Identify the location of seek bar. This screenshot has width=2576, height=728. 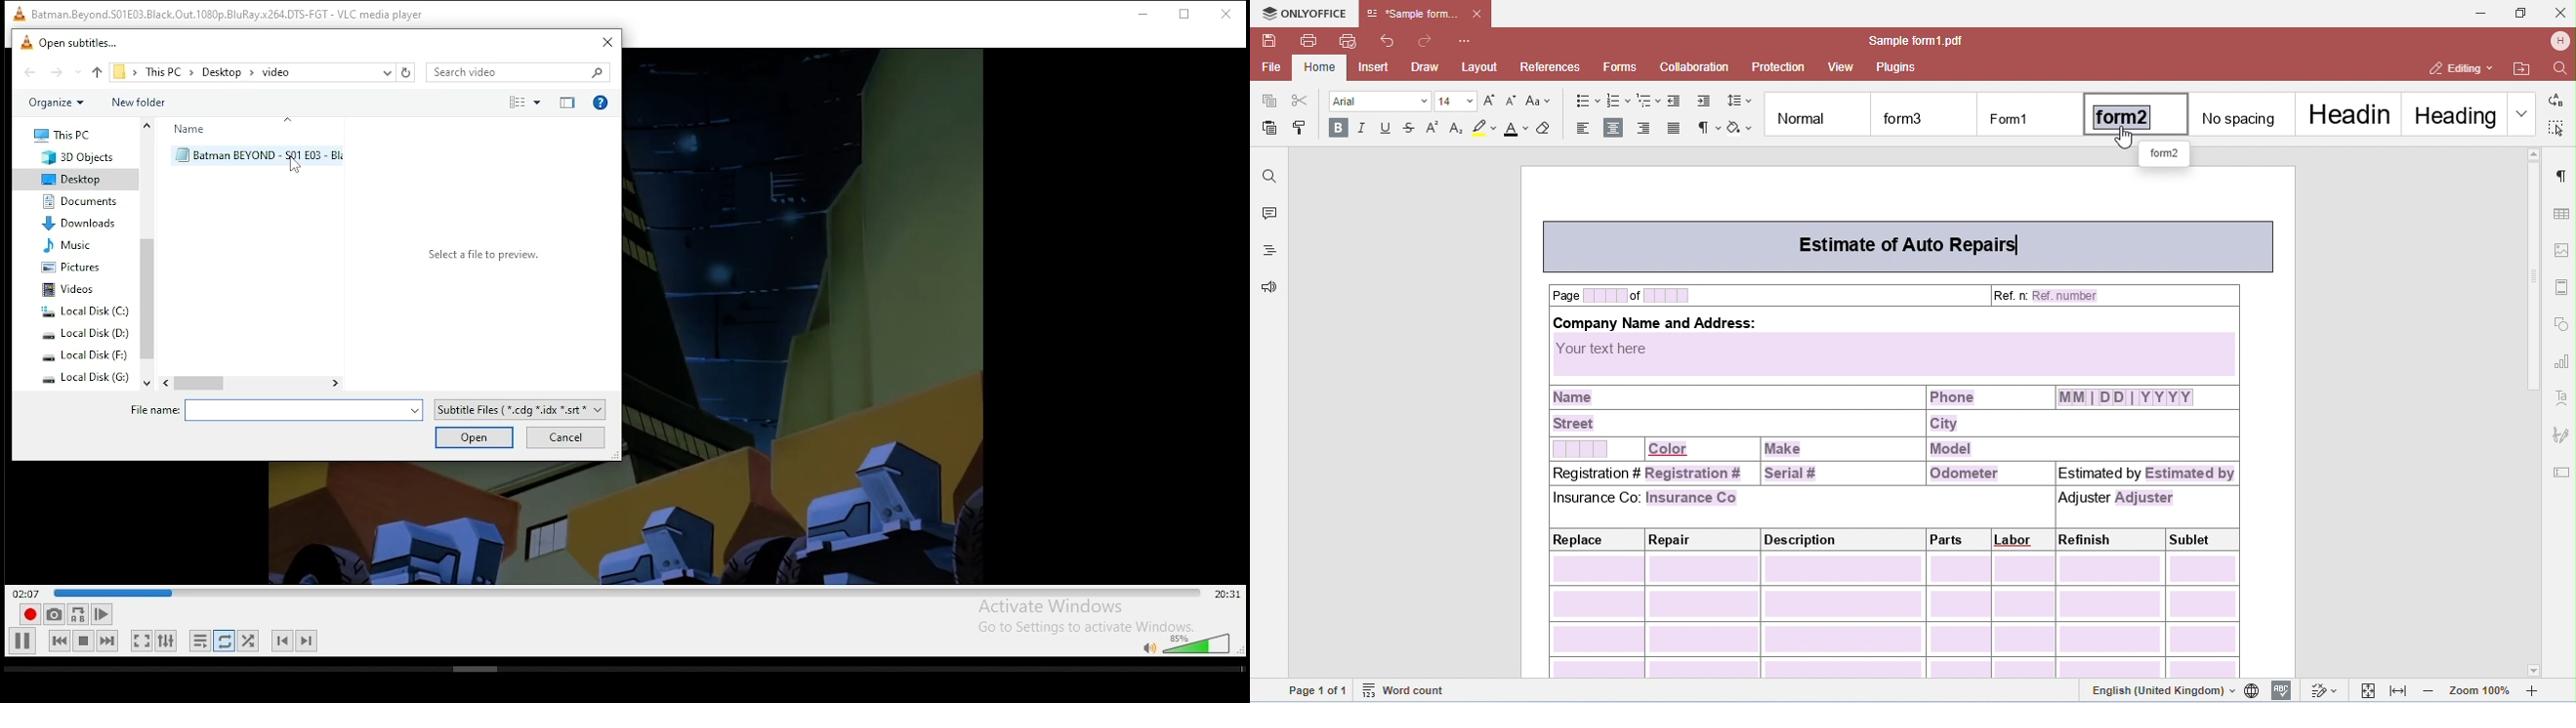
(627, 592).